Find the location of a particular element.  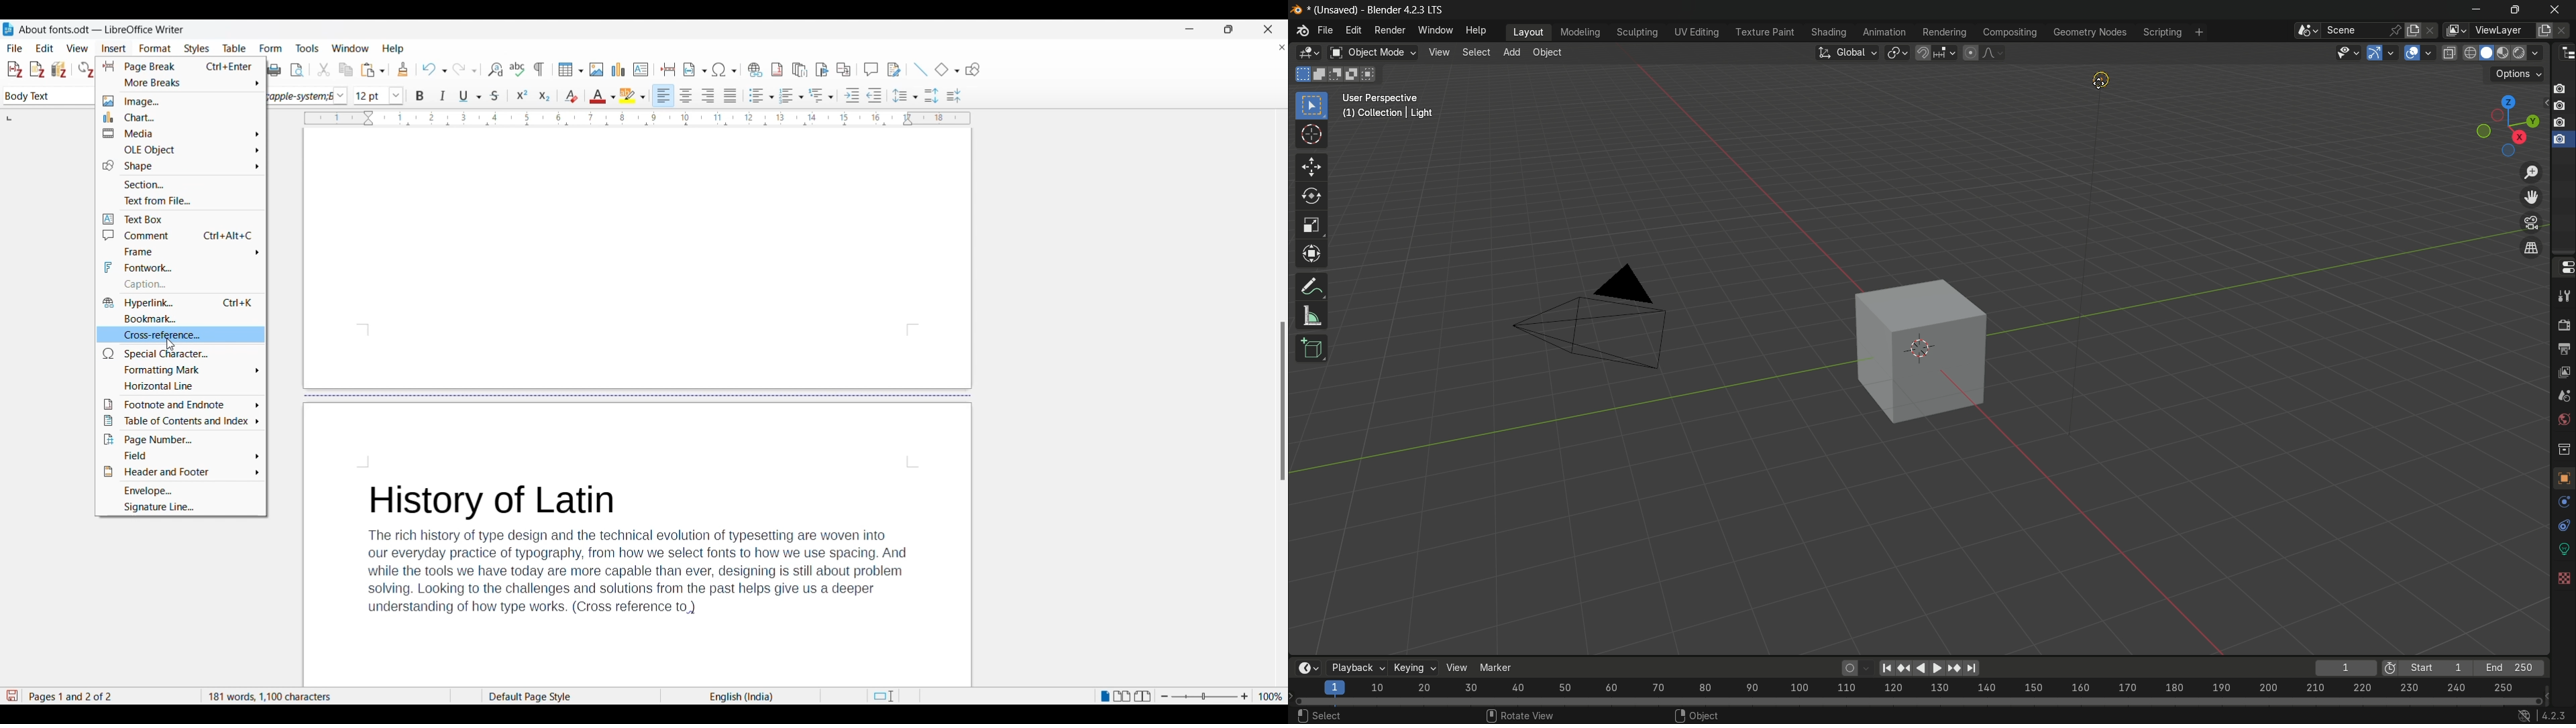

browse scene is located at coordinates (2308, 32).